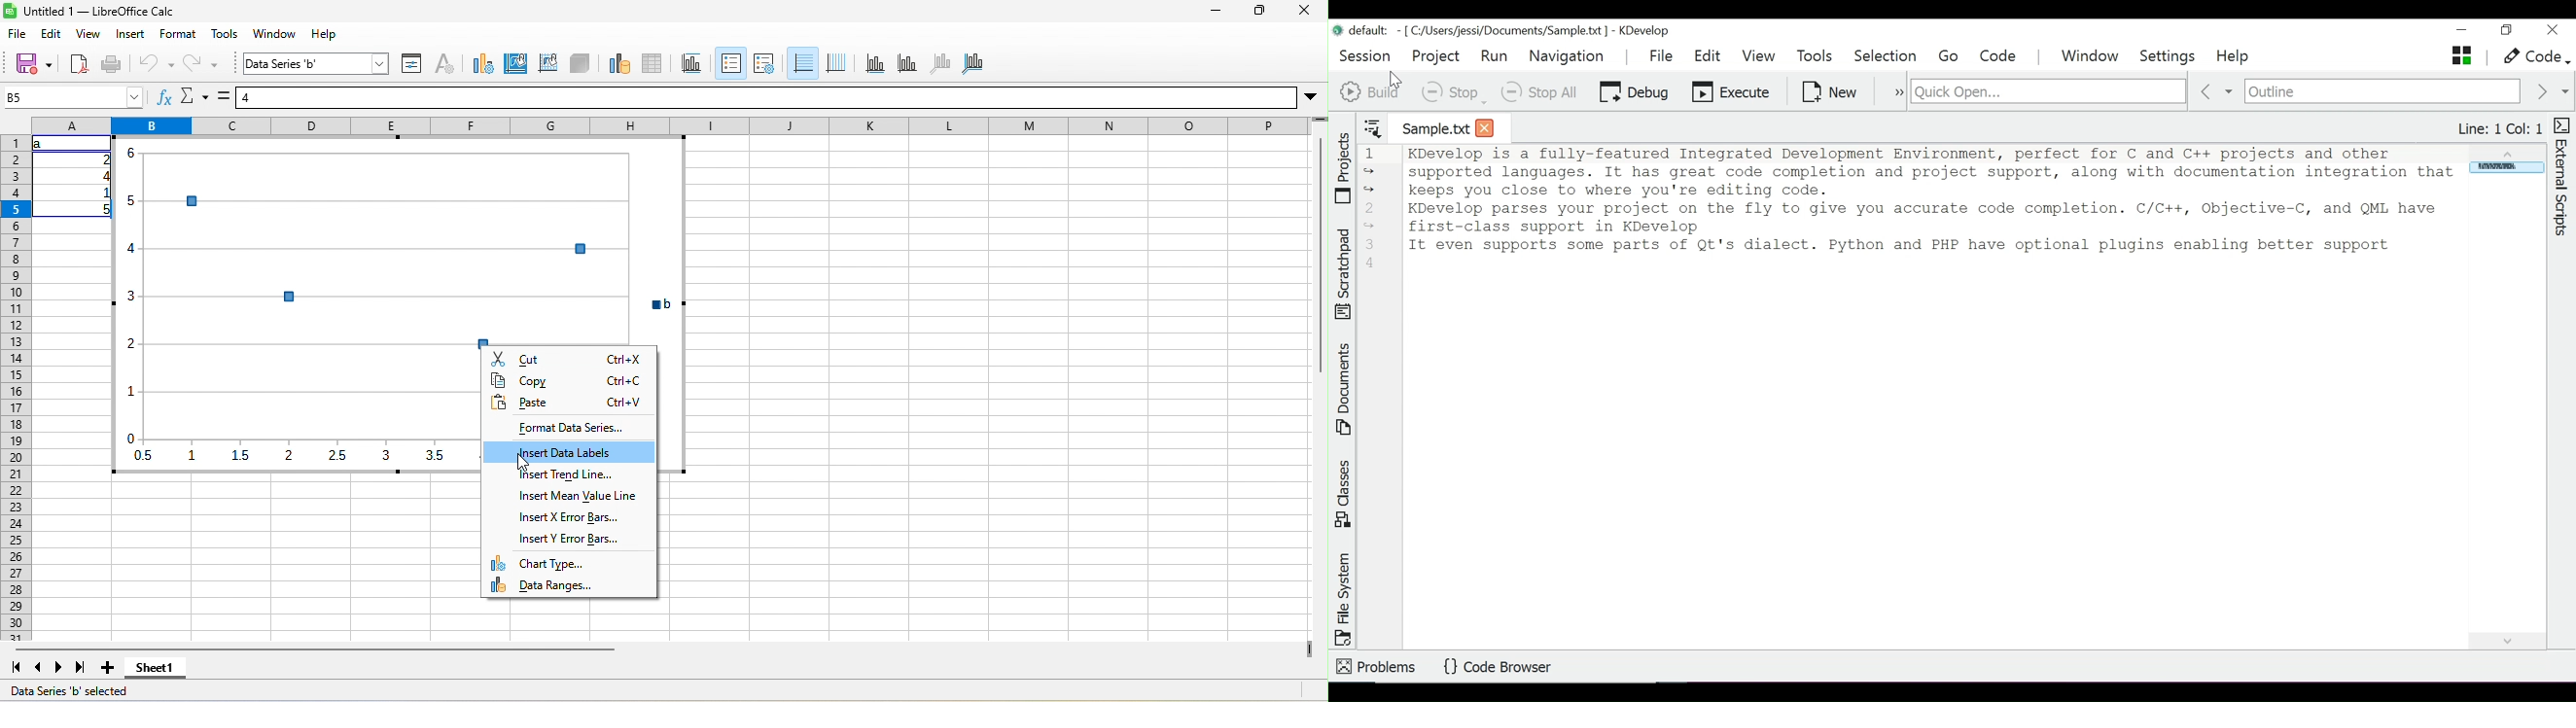 Image resolution: width=2576 pixels, height=728 pixels. What do you see at coordinates (16, 388) in the screenshot?
I see `rows` at bounding box center [16, 388].